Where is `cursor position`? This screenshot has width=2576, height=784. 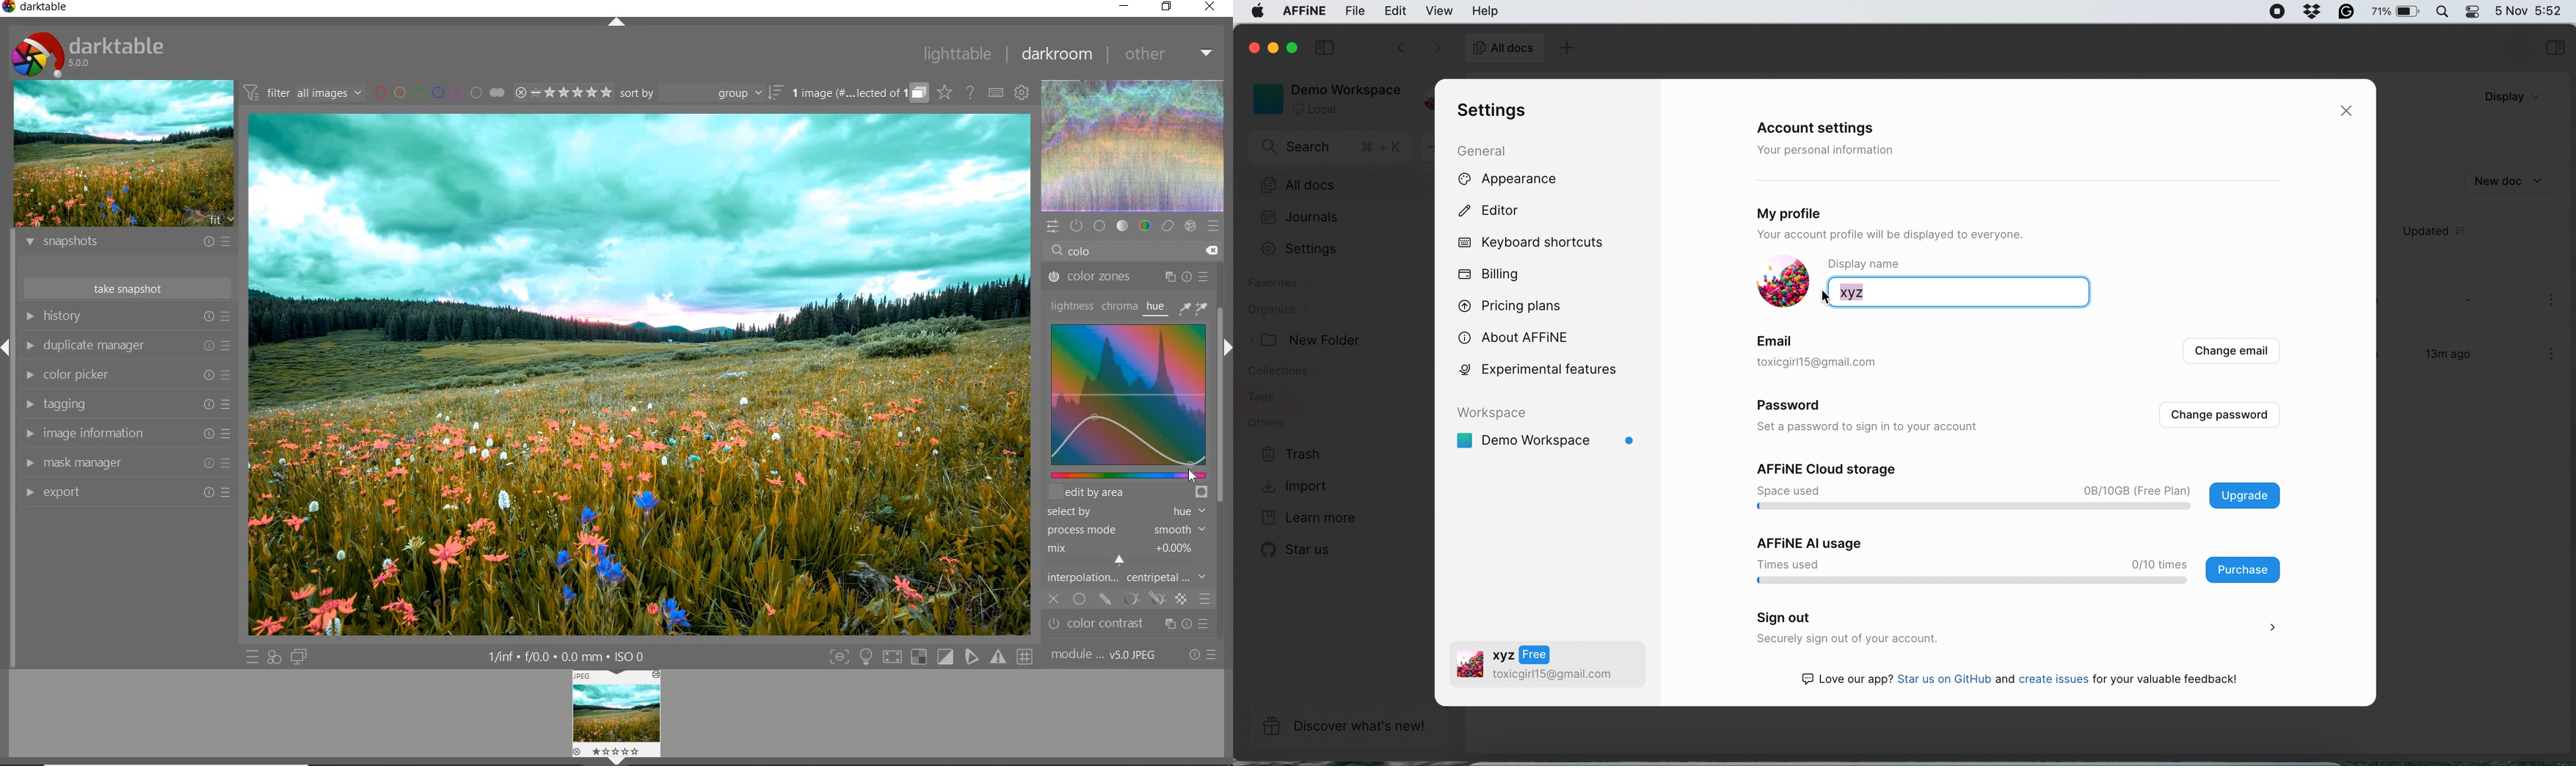
cursor position is located at coordinates (1194, 475).